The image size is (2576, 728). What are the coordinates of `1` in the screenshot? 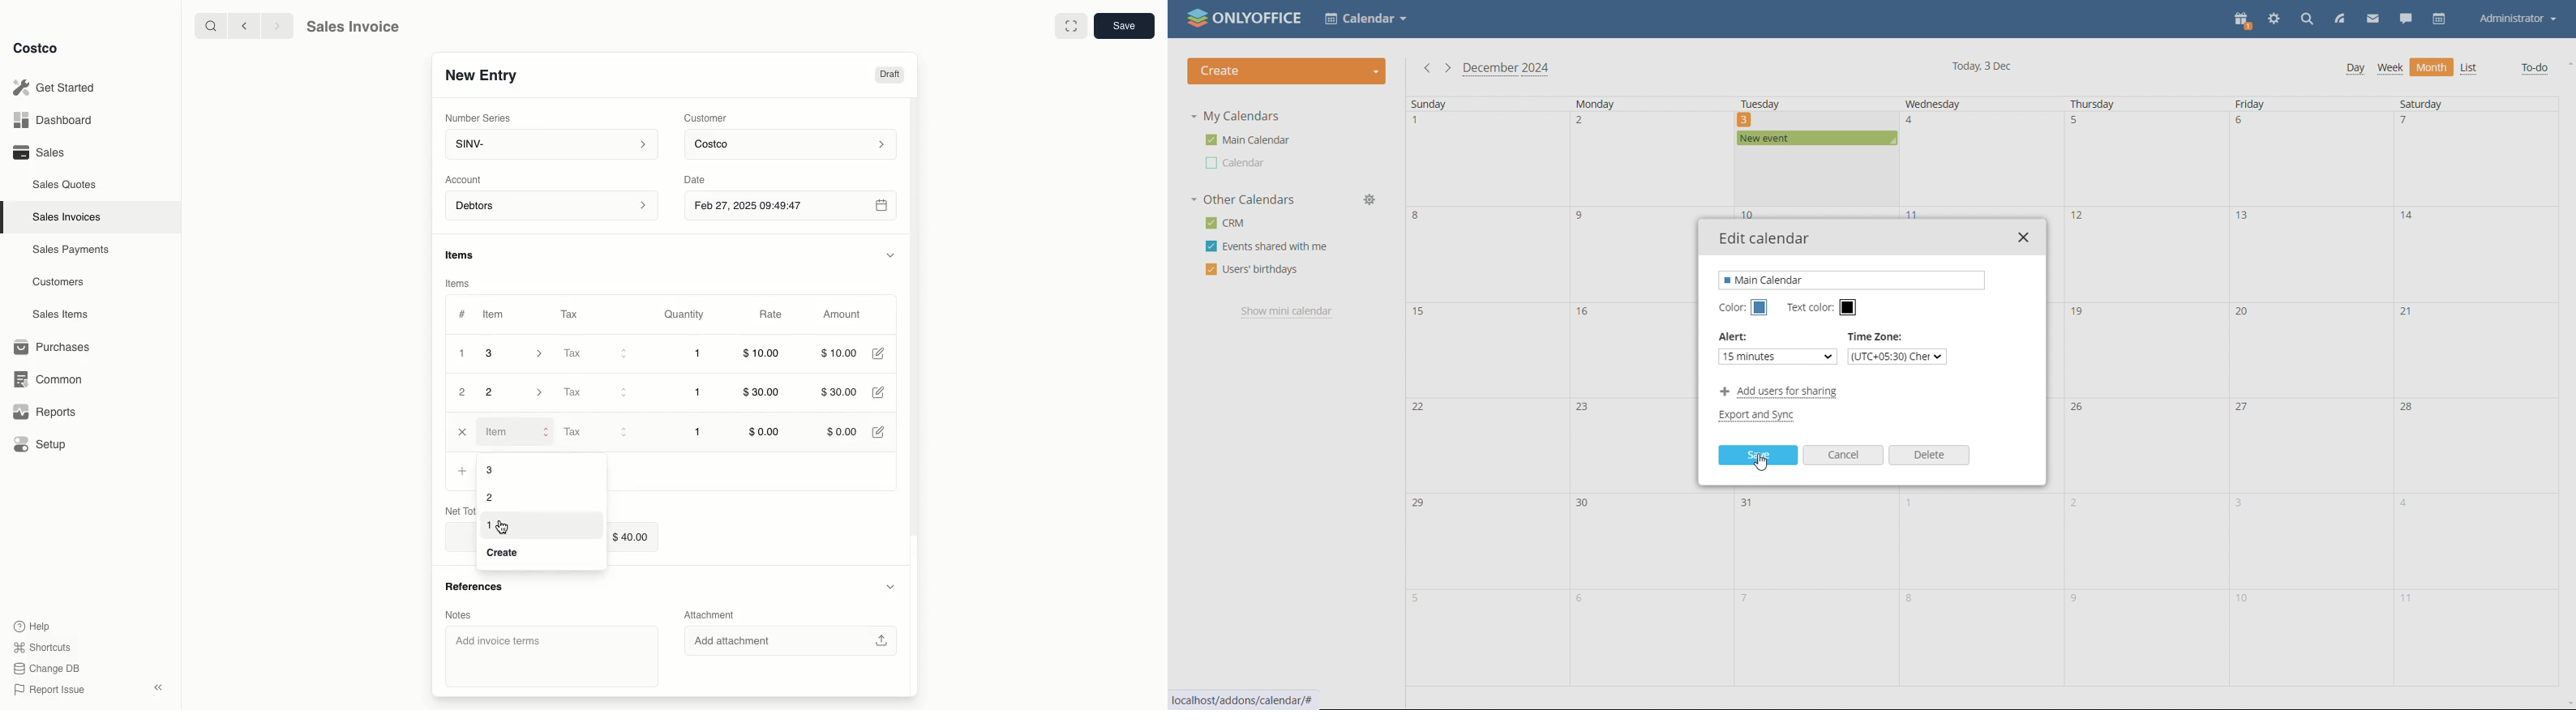 It's located at (490, 524).